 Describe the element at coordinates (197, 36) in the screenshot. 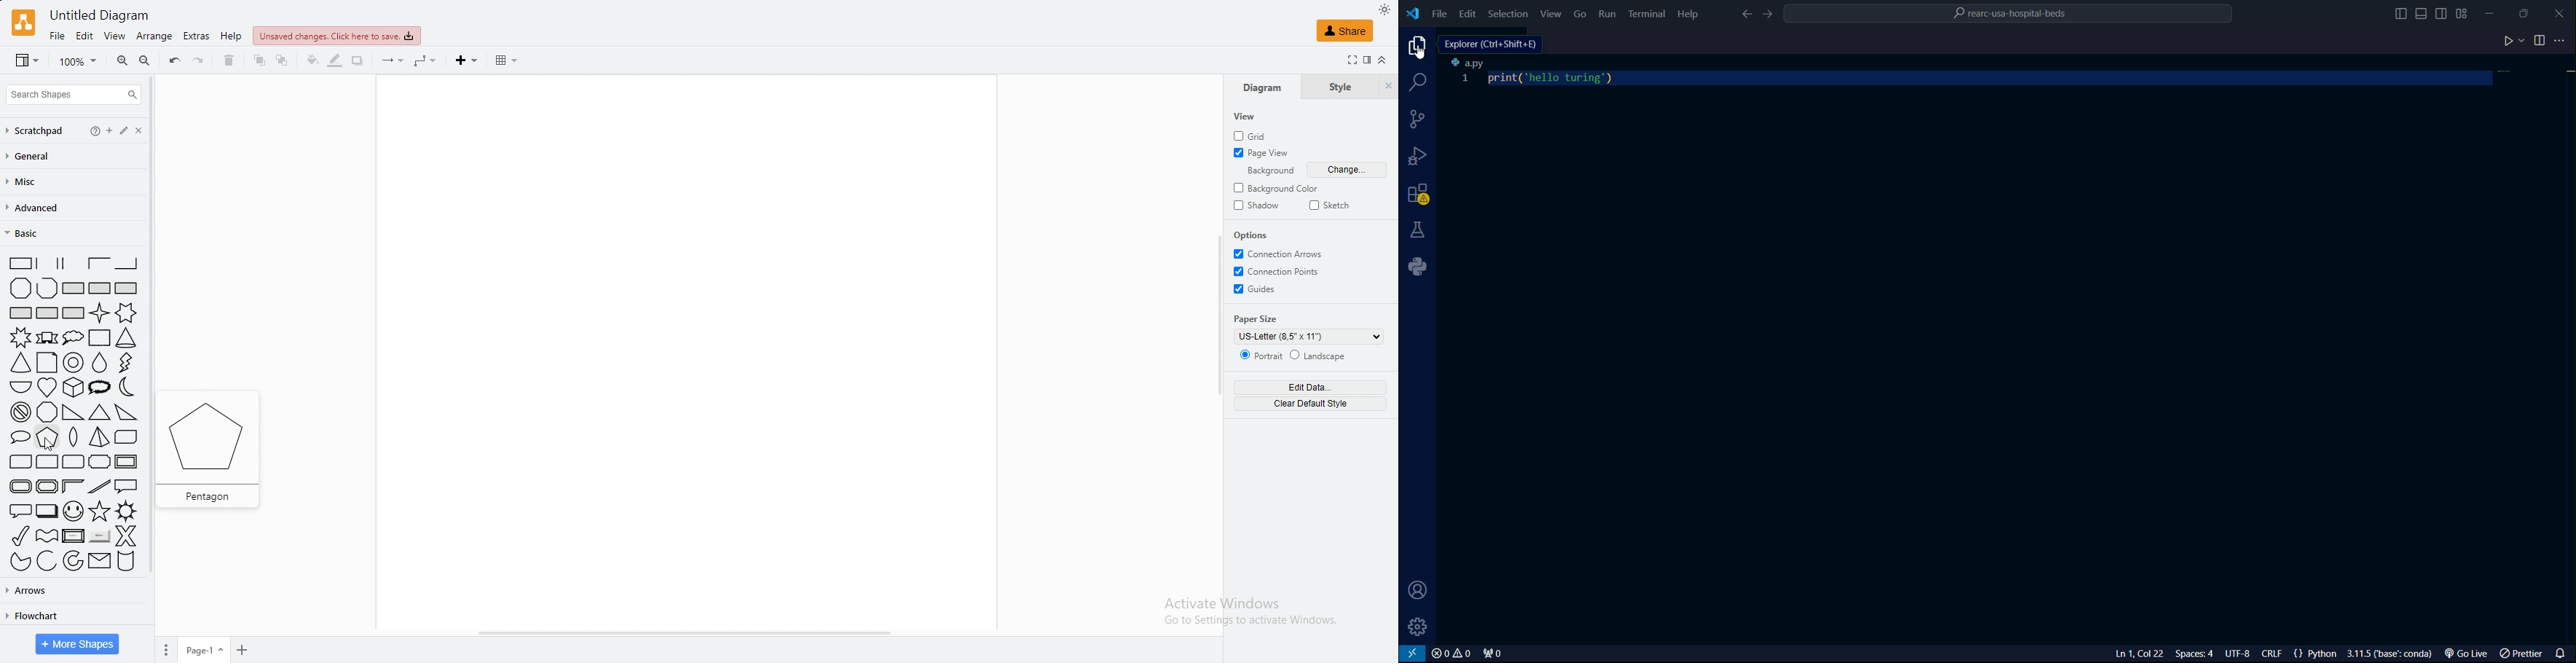

I see `extras` at that location.